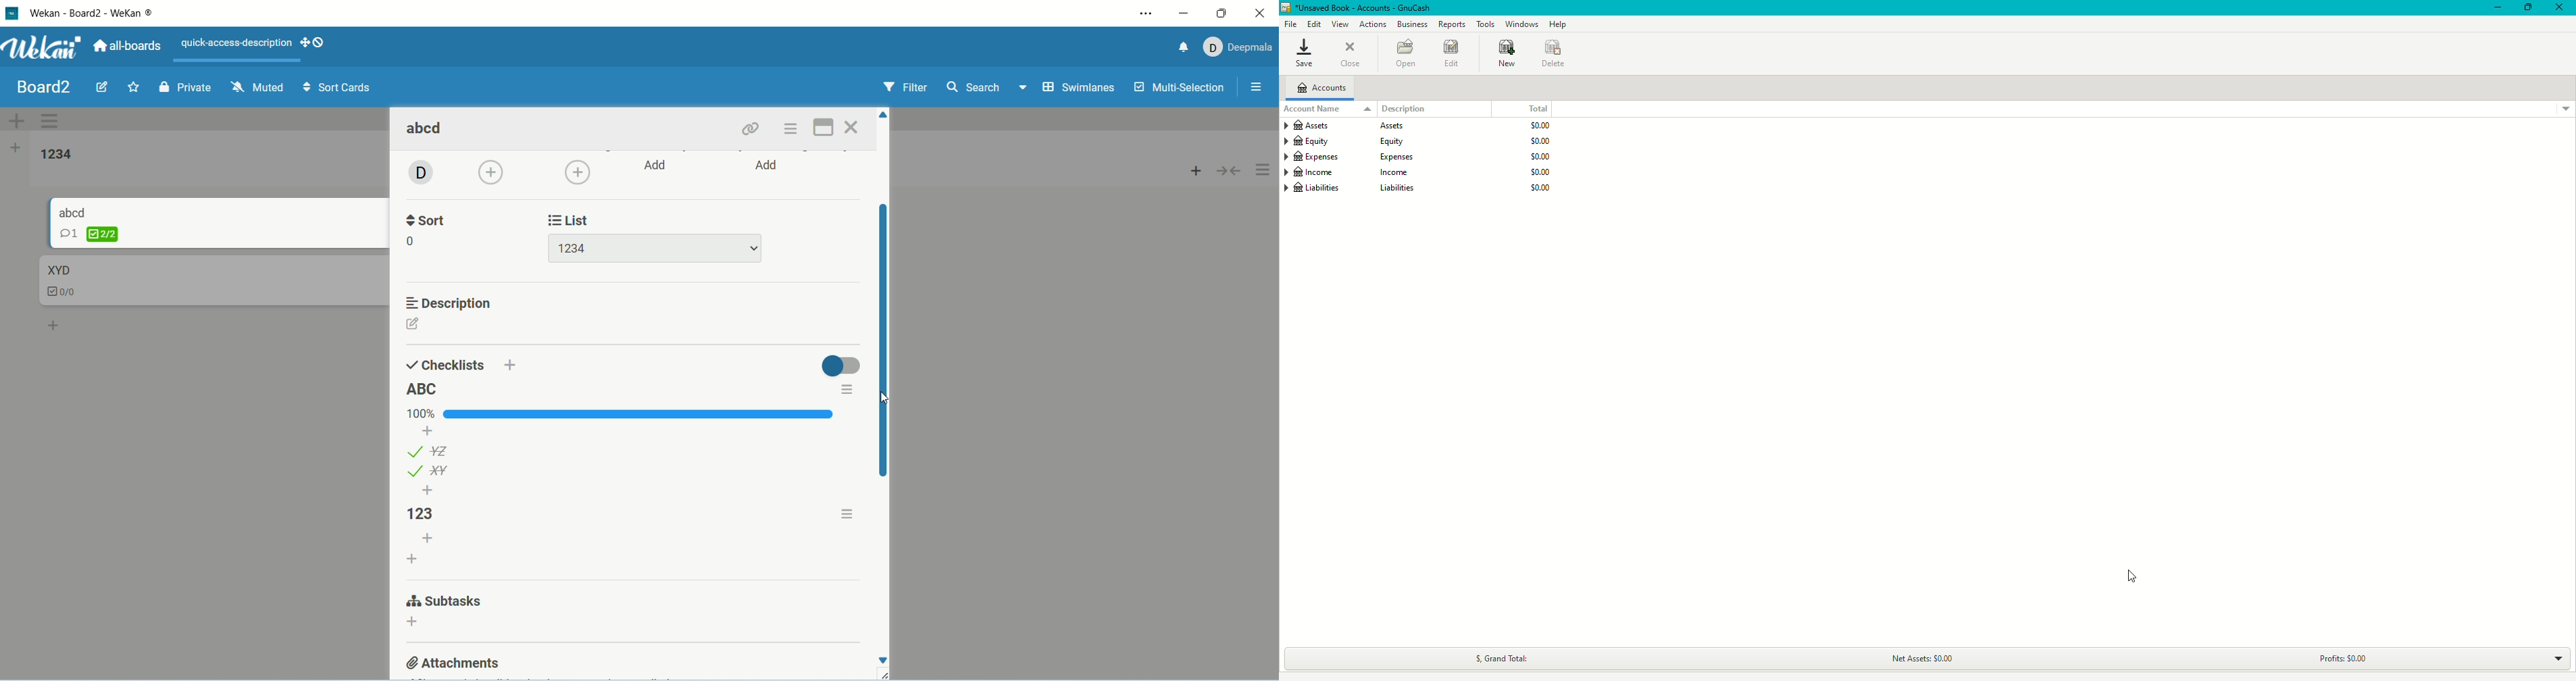  What do you see at coordinates (2354, 655) in the screenshot?
I see `Profits` at bounding box center [2354, 655].